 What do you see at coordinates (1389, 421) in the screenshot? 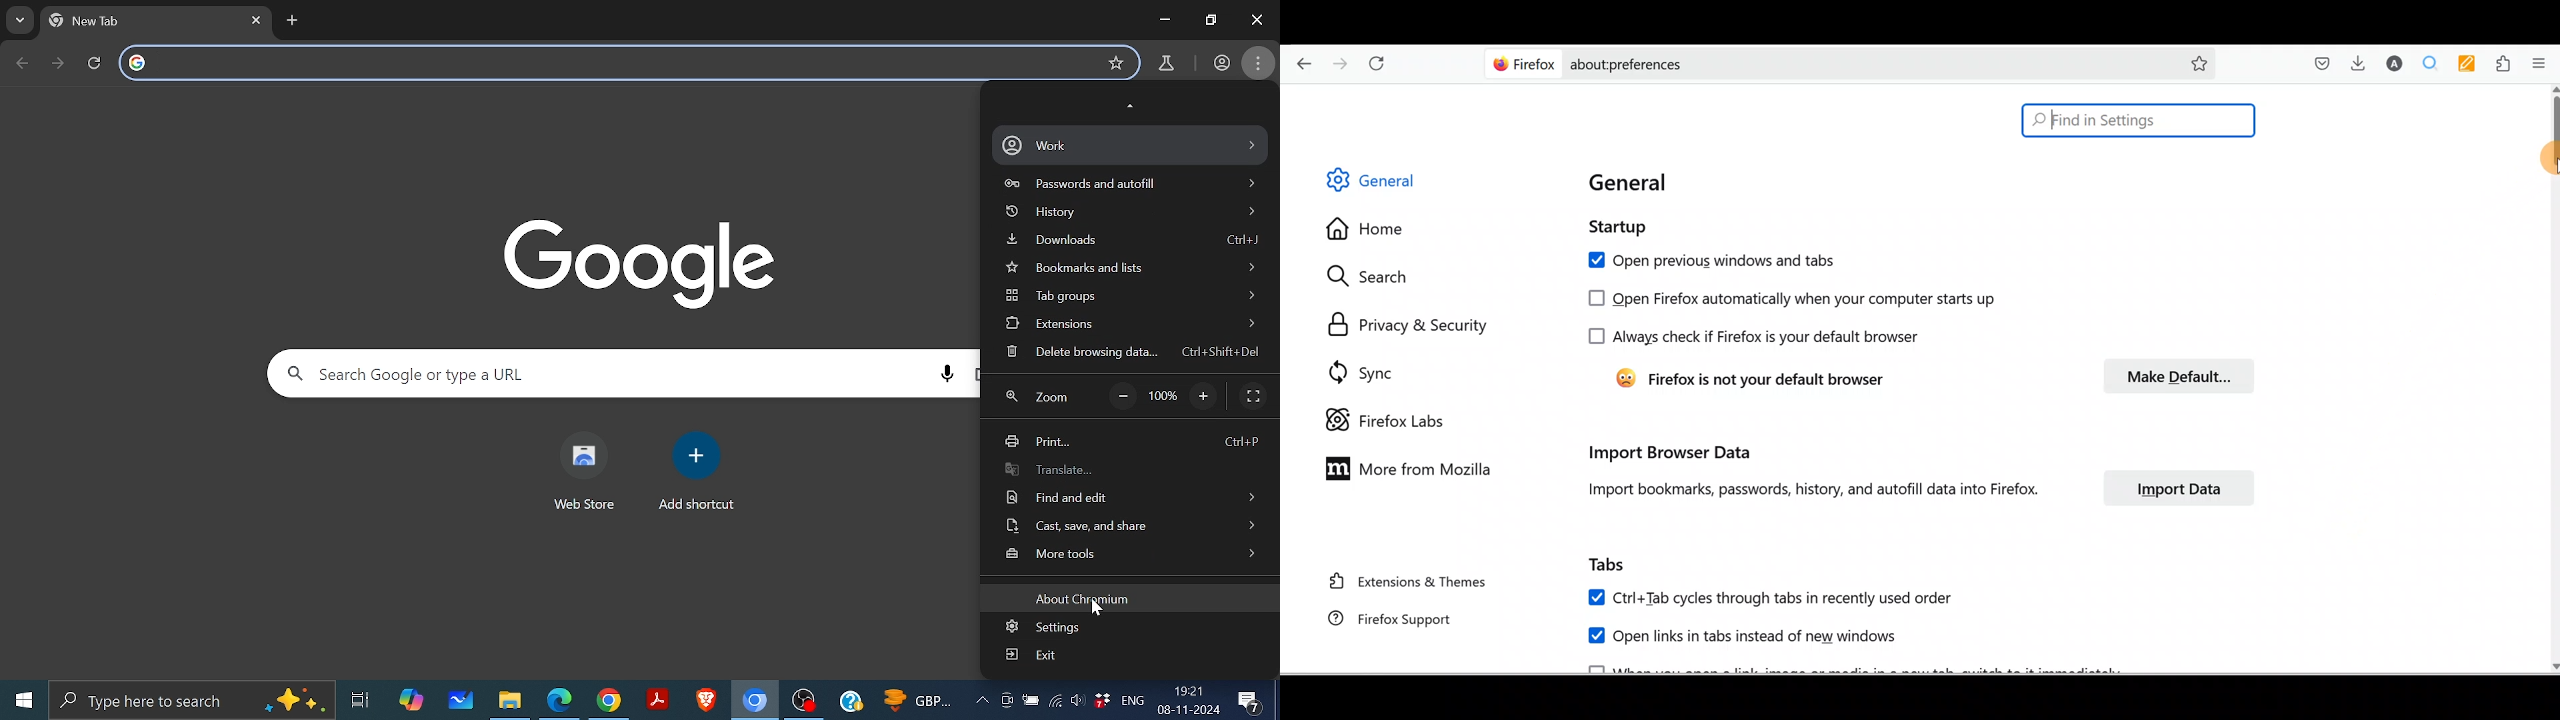
I see `Firefox labs` at bounding box center [1389, 421].